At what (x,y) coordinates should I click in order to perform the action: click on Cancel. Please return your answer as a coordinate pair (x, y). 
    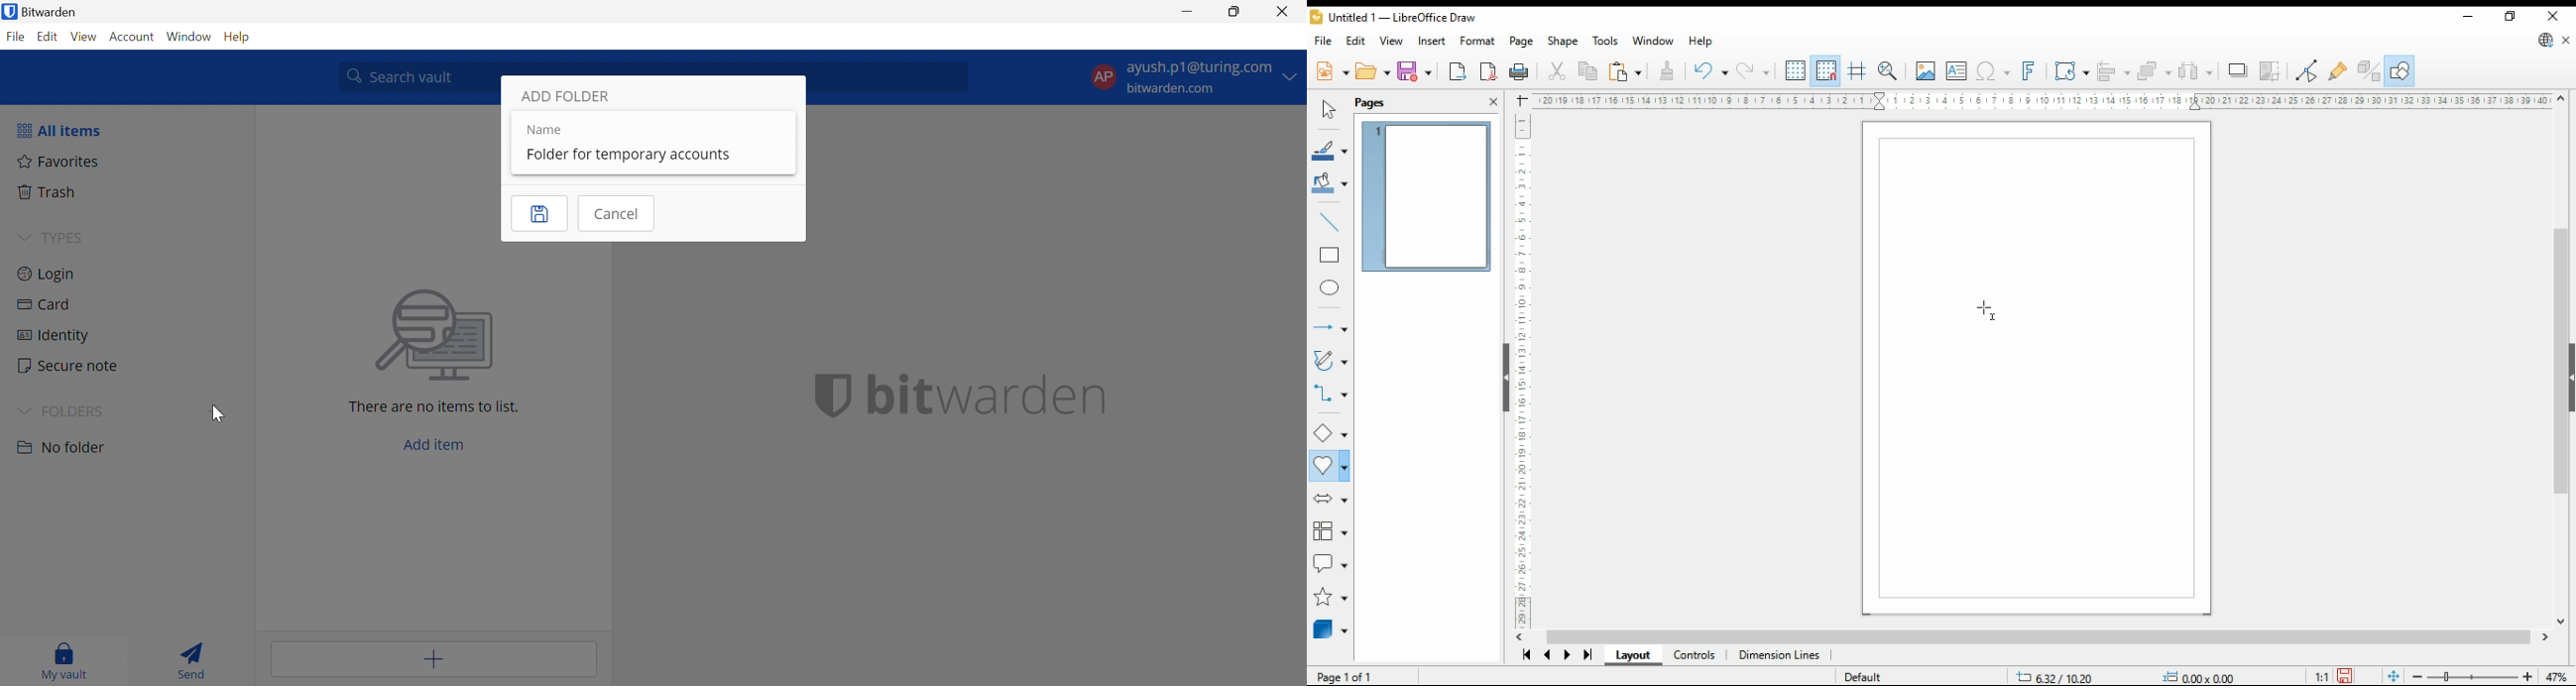
    Looking at the image, I should click on (615, 214).